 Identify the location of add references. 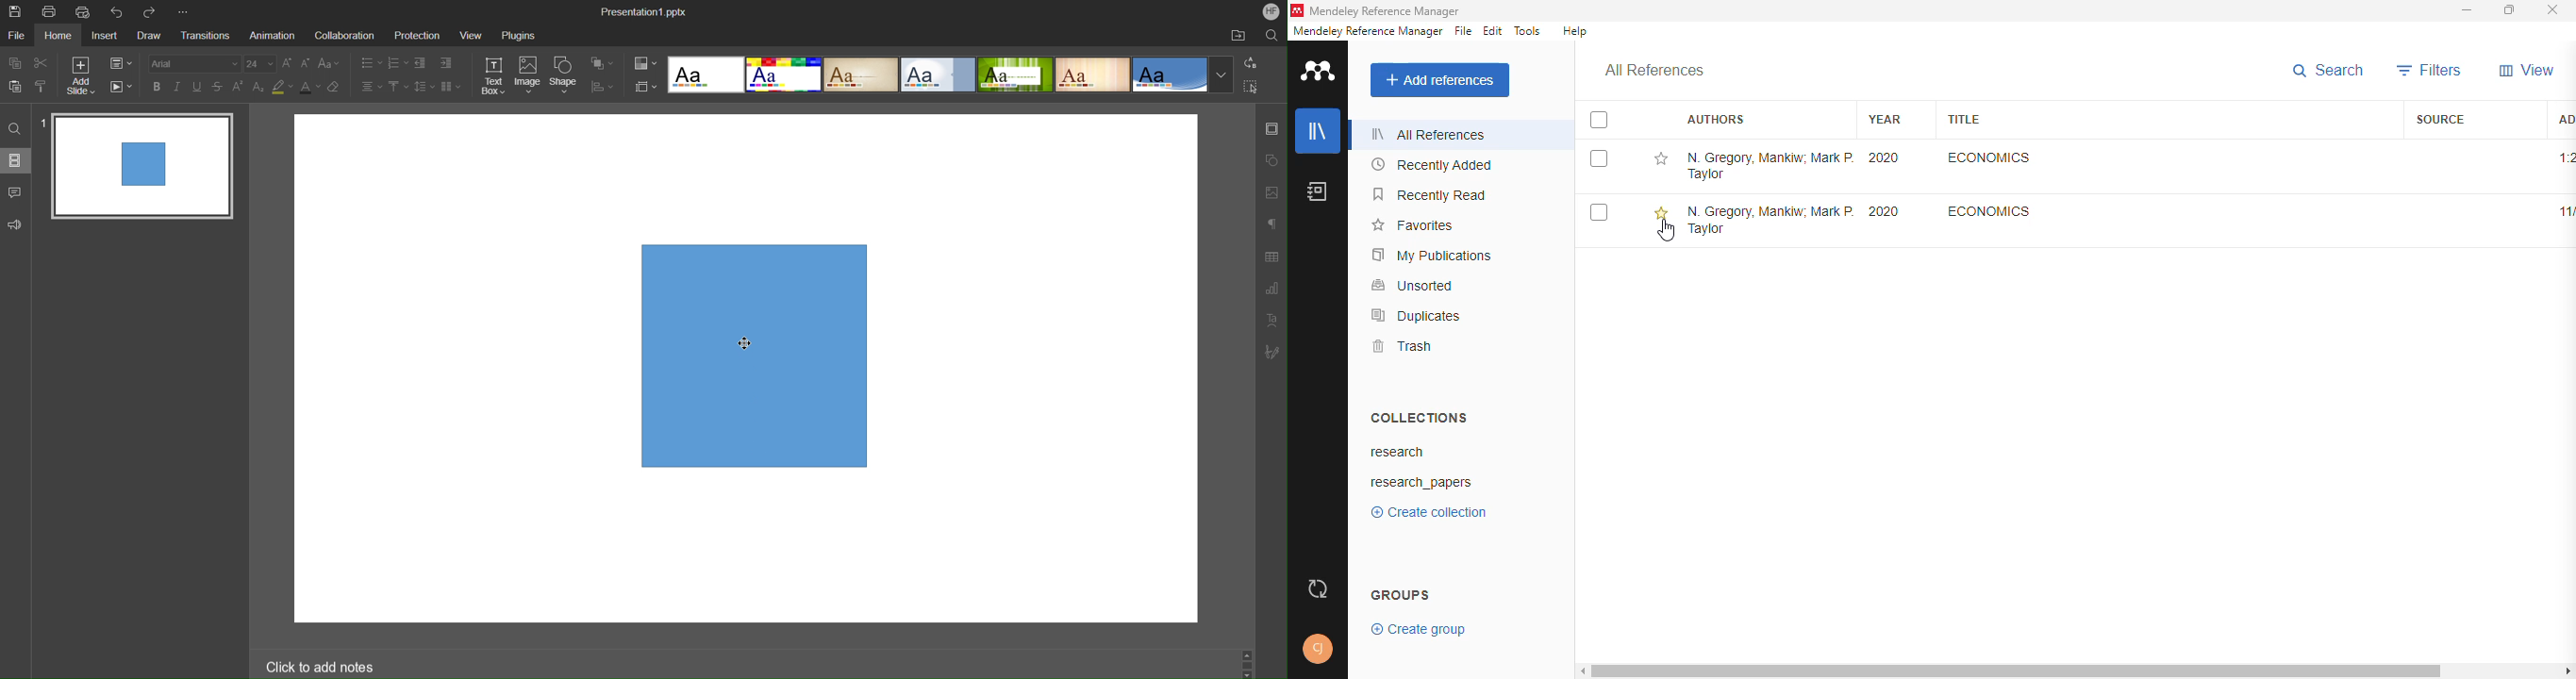
(1440, 80).